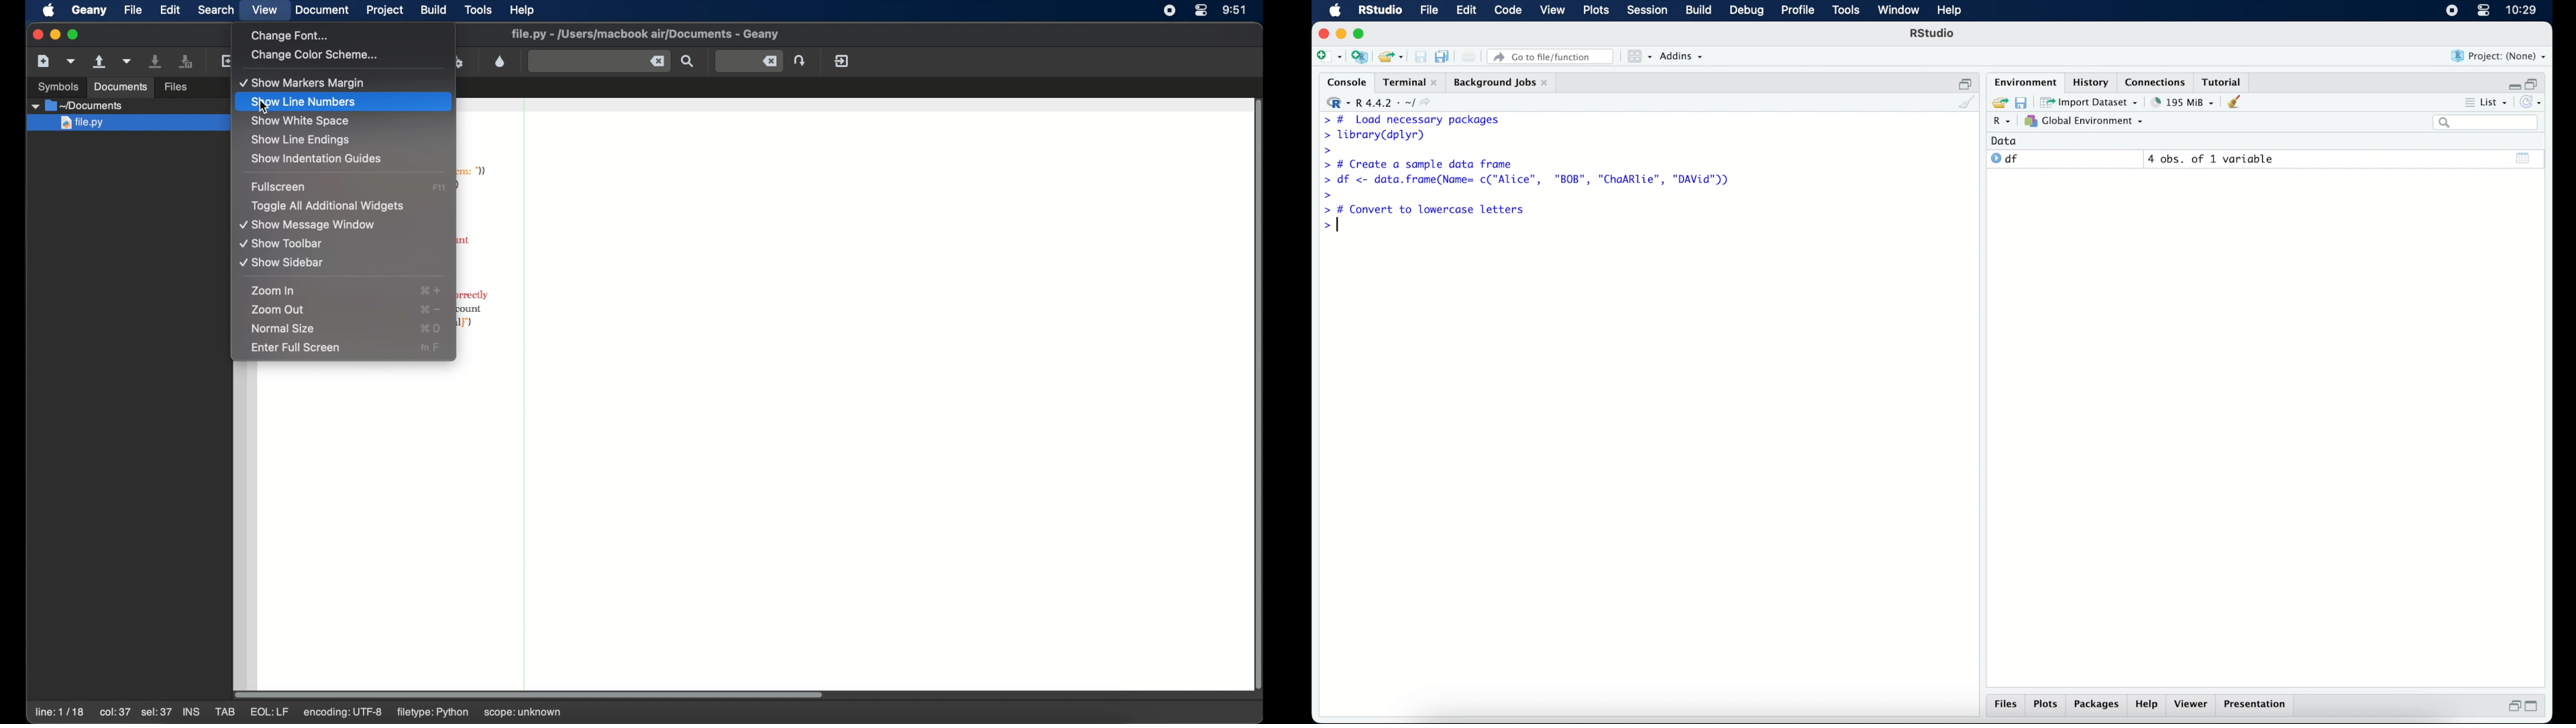 This screenshot has width=2576, height=728. I want to click on restore down, so click(2534, 82).